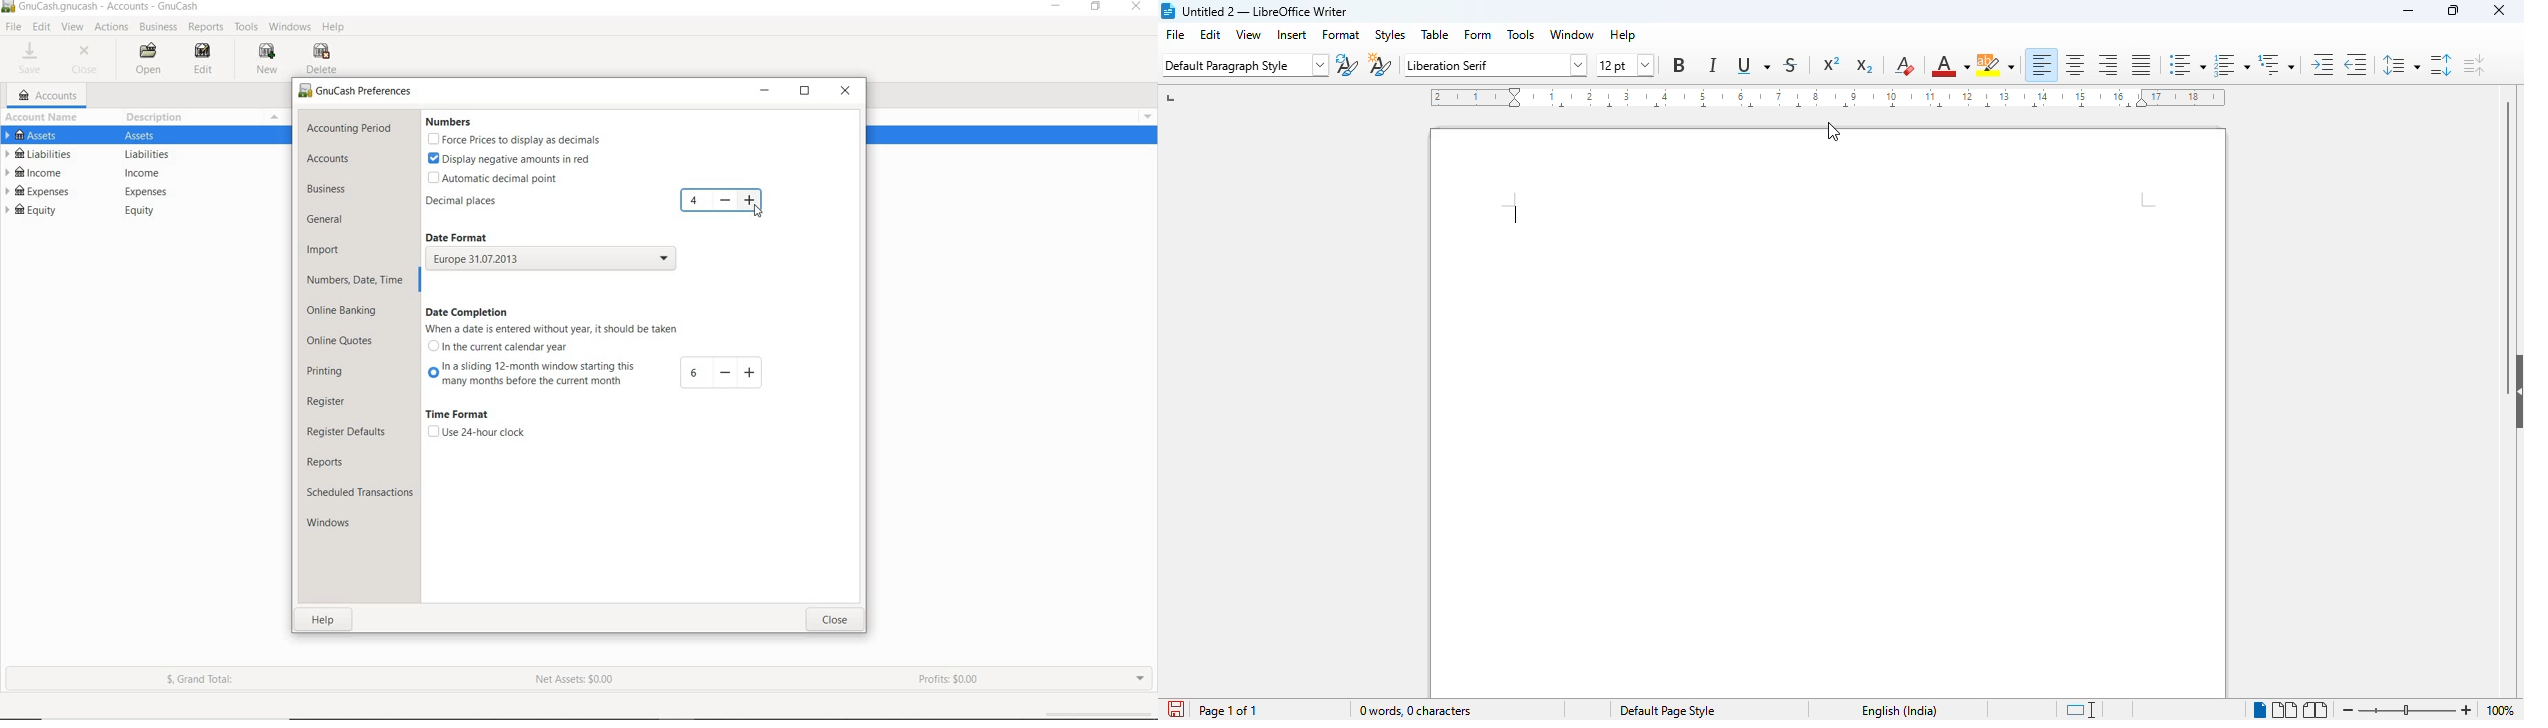 Image resolution: width=2548 pixels, height=728 pixels. I want to click on clear direct formatting, so click(1905, 66).